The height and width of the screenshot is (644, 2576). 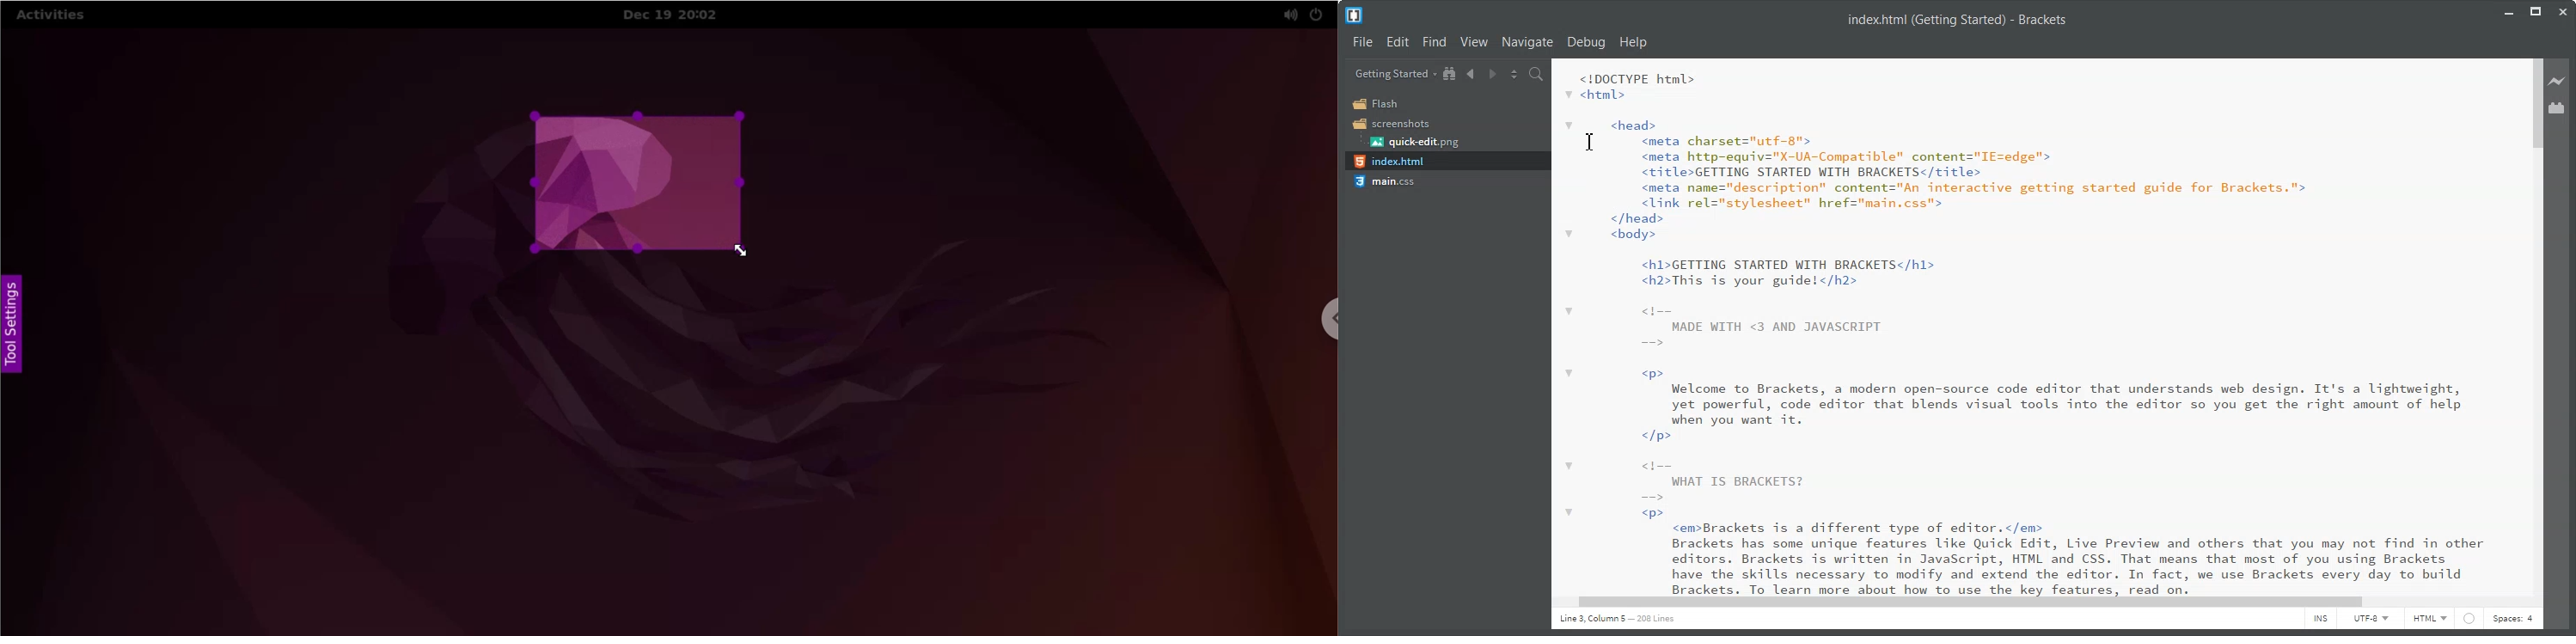 I want to click on Find, so click(x=1435, y=42).